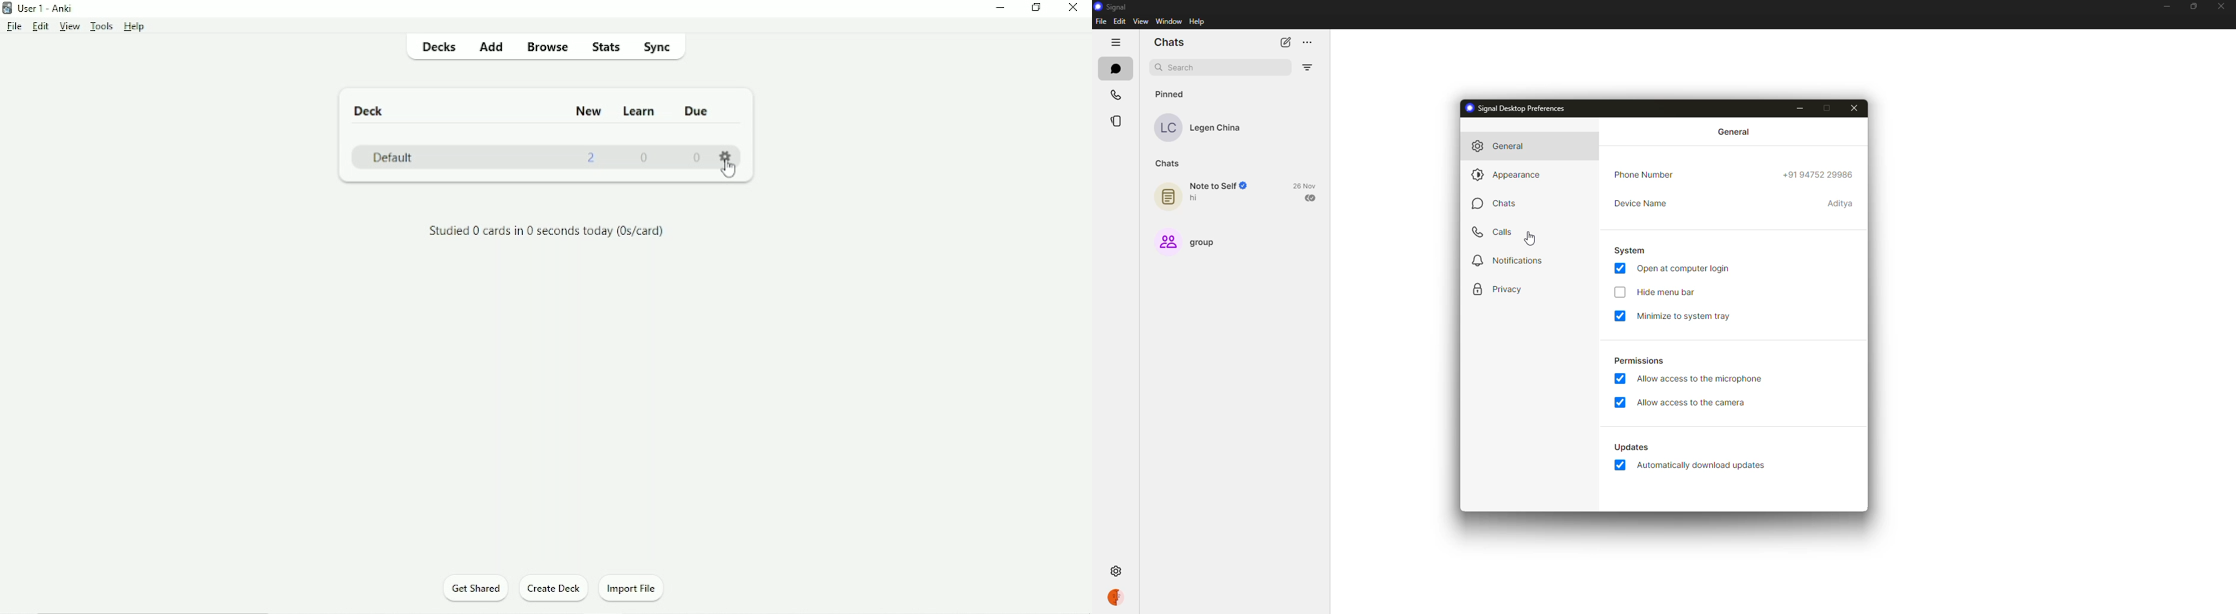  Describe the element at coordinates (1497, 290) in the screenshot. I see `privacy` at that location.